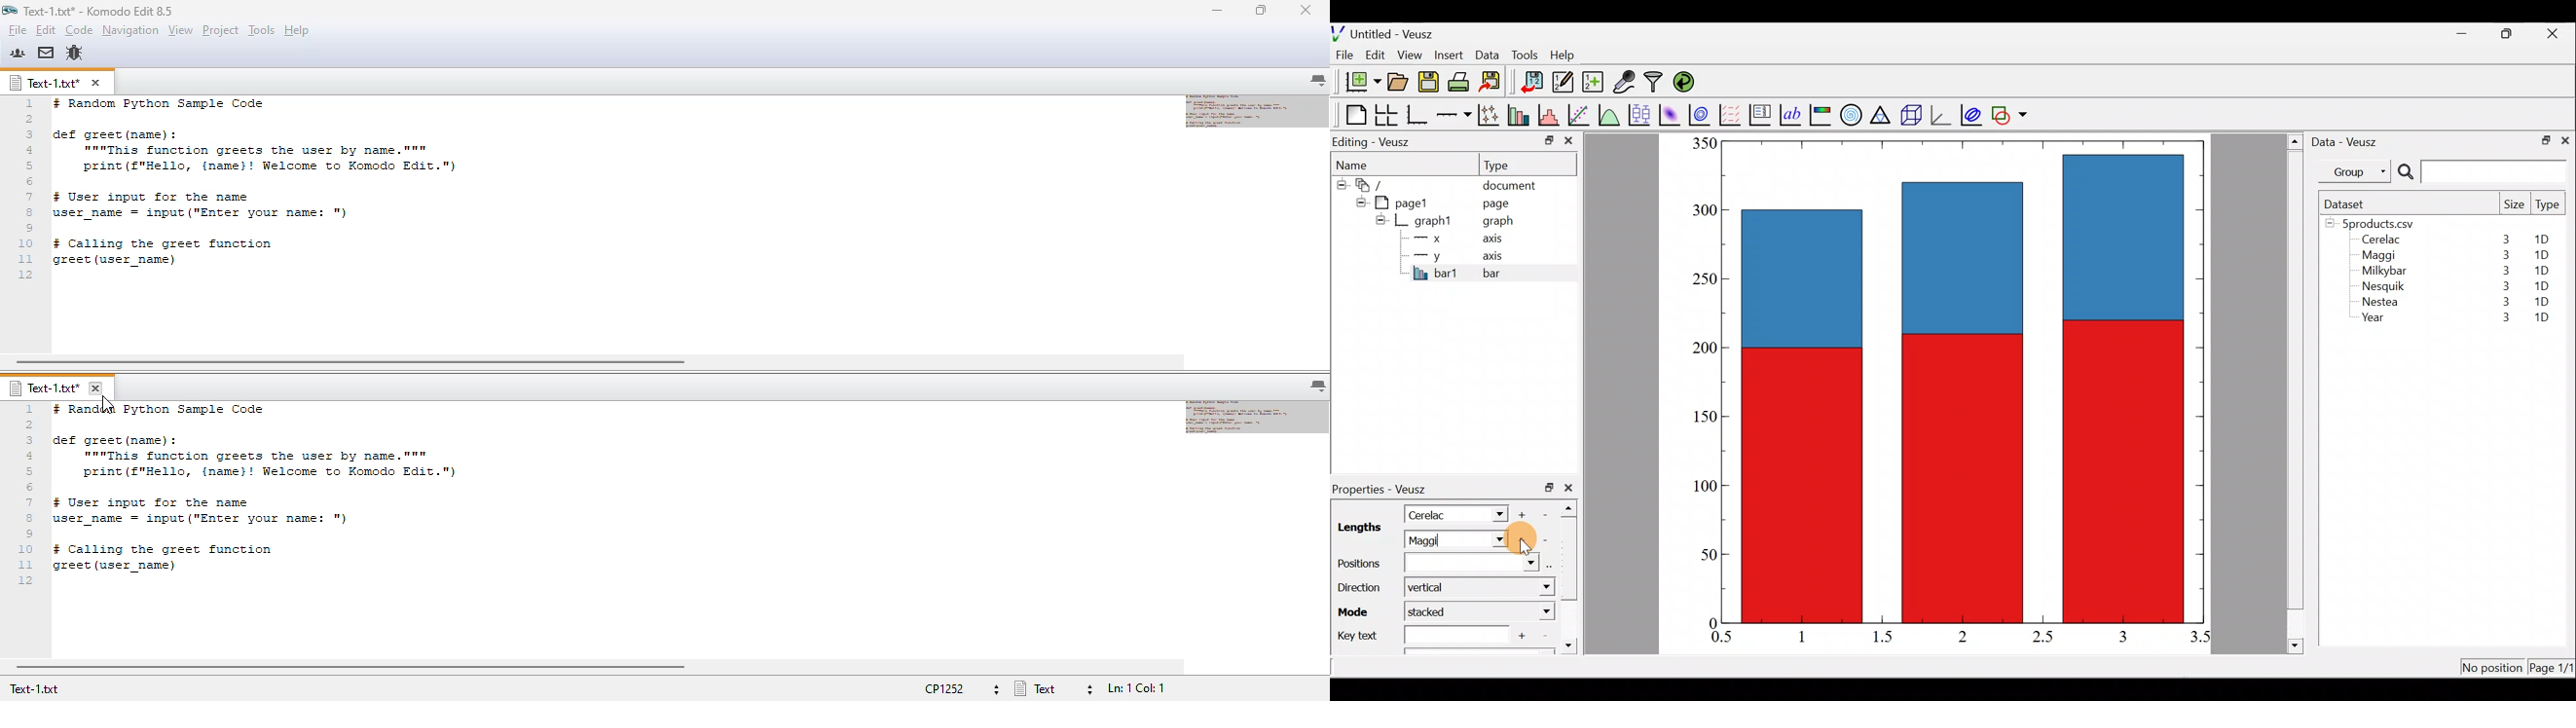 Image resolution: width=2576 pixels, height=728 pixels. What do you see at coordinates (1420, 633) in the screenshot?
I see `Key text` at bounding box center [1420, 633].